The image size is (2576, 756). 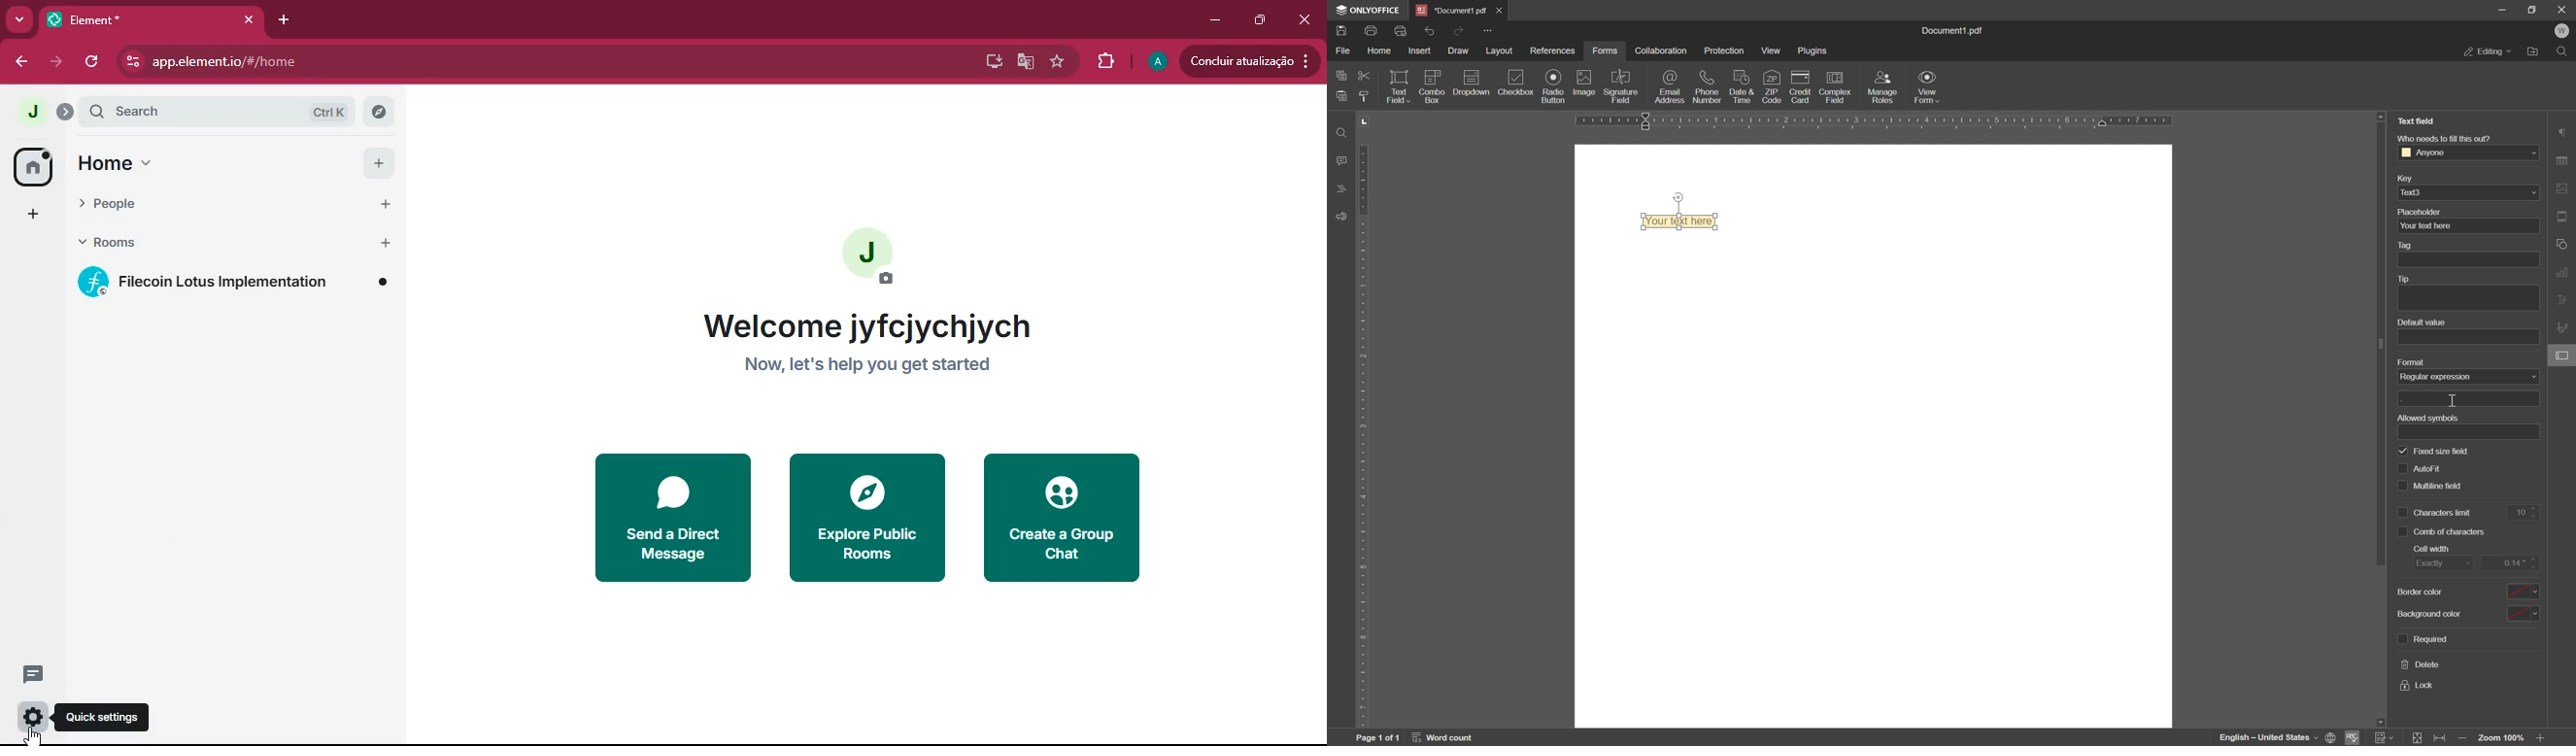 What do you see at coordinates (1498, 52) in the screenshot?
I see `layout` at bounding box center [1498, 52].